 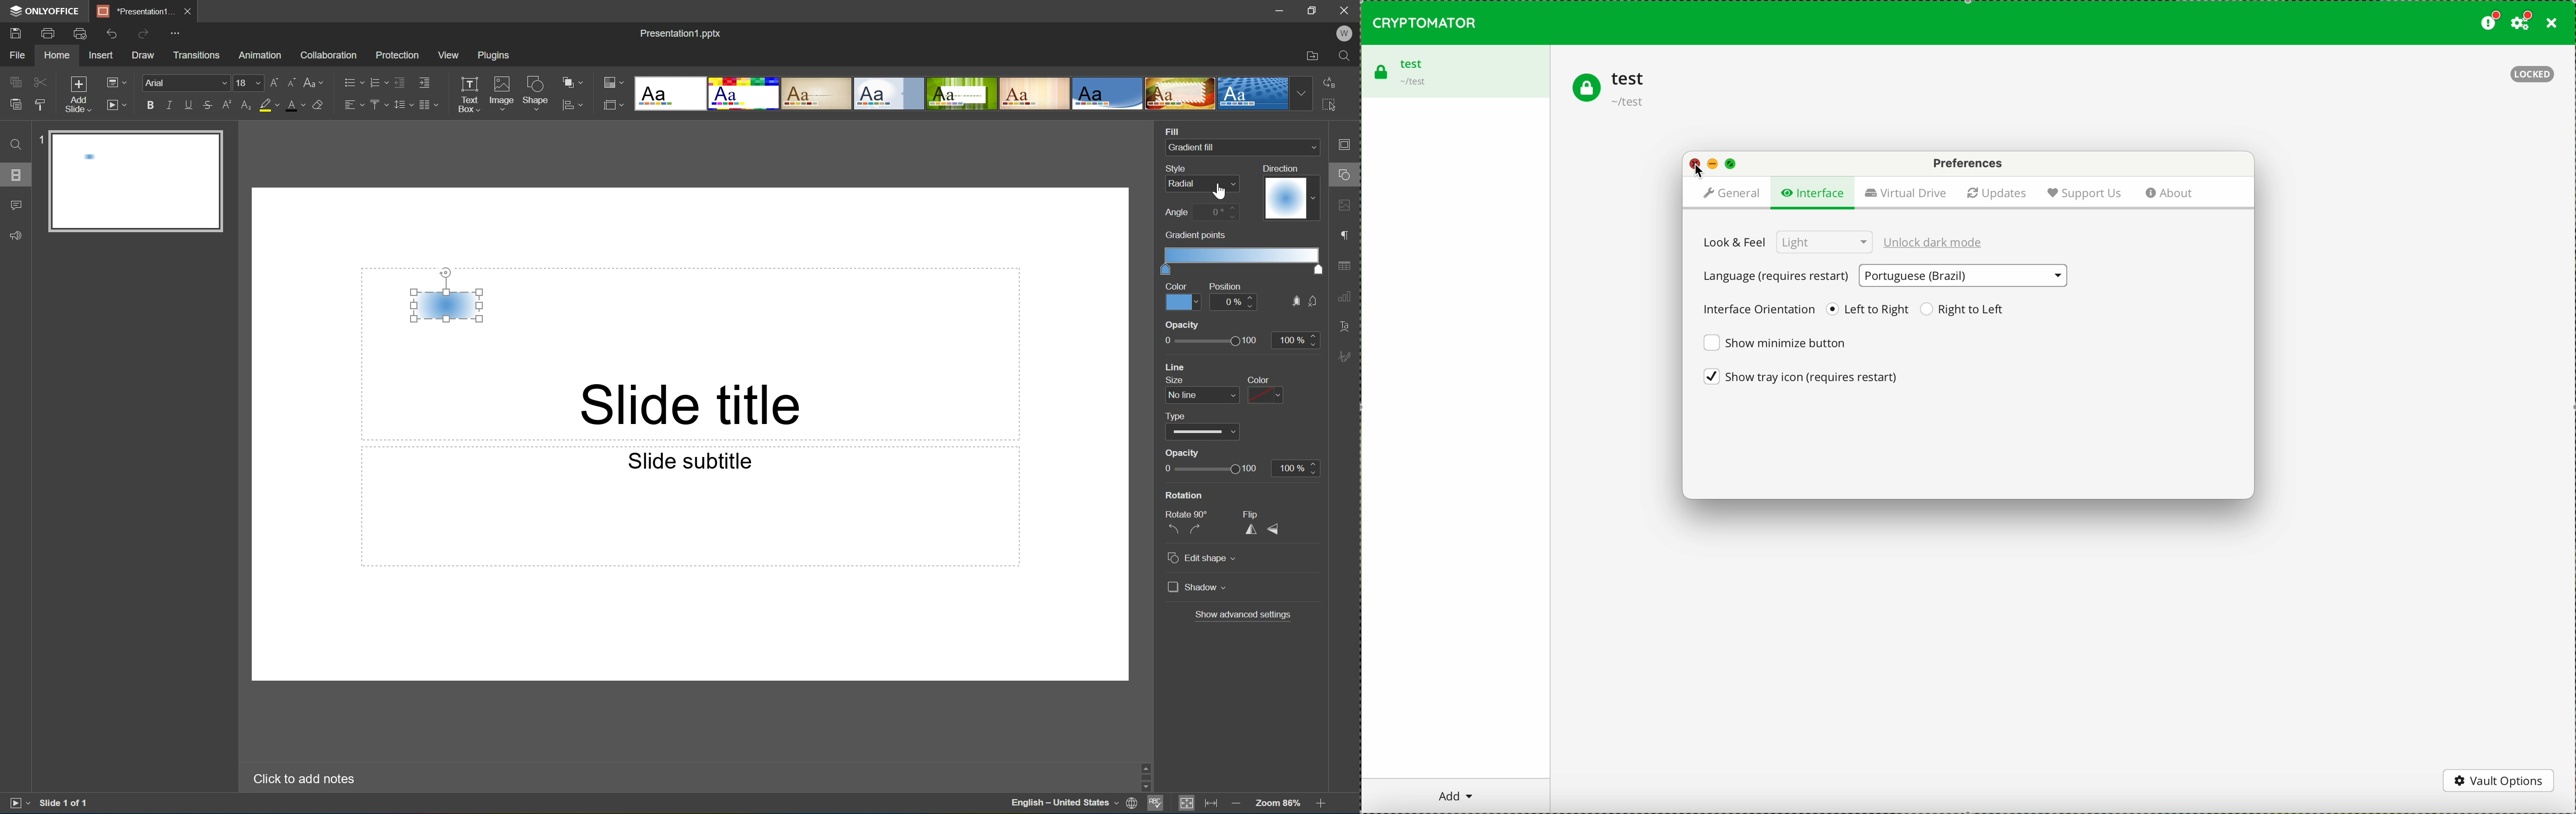 What do you see at coordinates (1333, 108) in the screenshot?
I see `Select all` at bounding box center [1333, 108].